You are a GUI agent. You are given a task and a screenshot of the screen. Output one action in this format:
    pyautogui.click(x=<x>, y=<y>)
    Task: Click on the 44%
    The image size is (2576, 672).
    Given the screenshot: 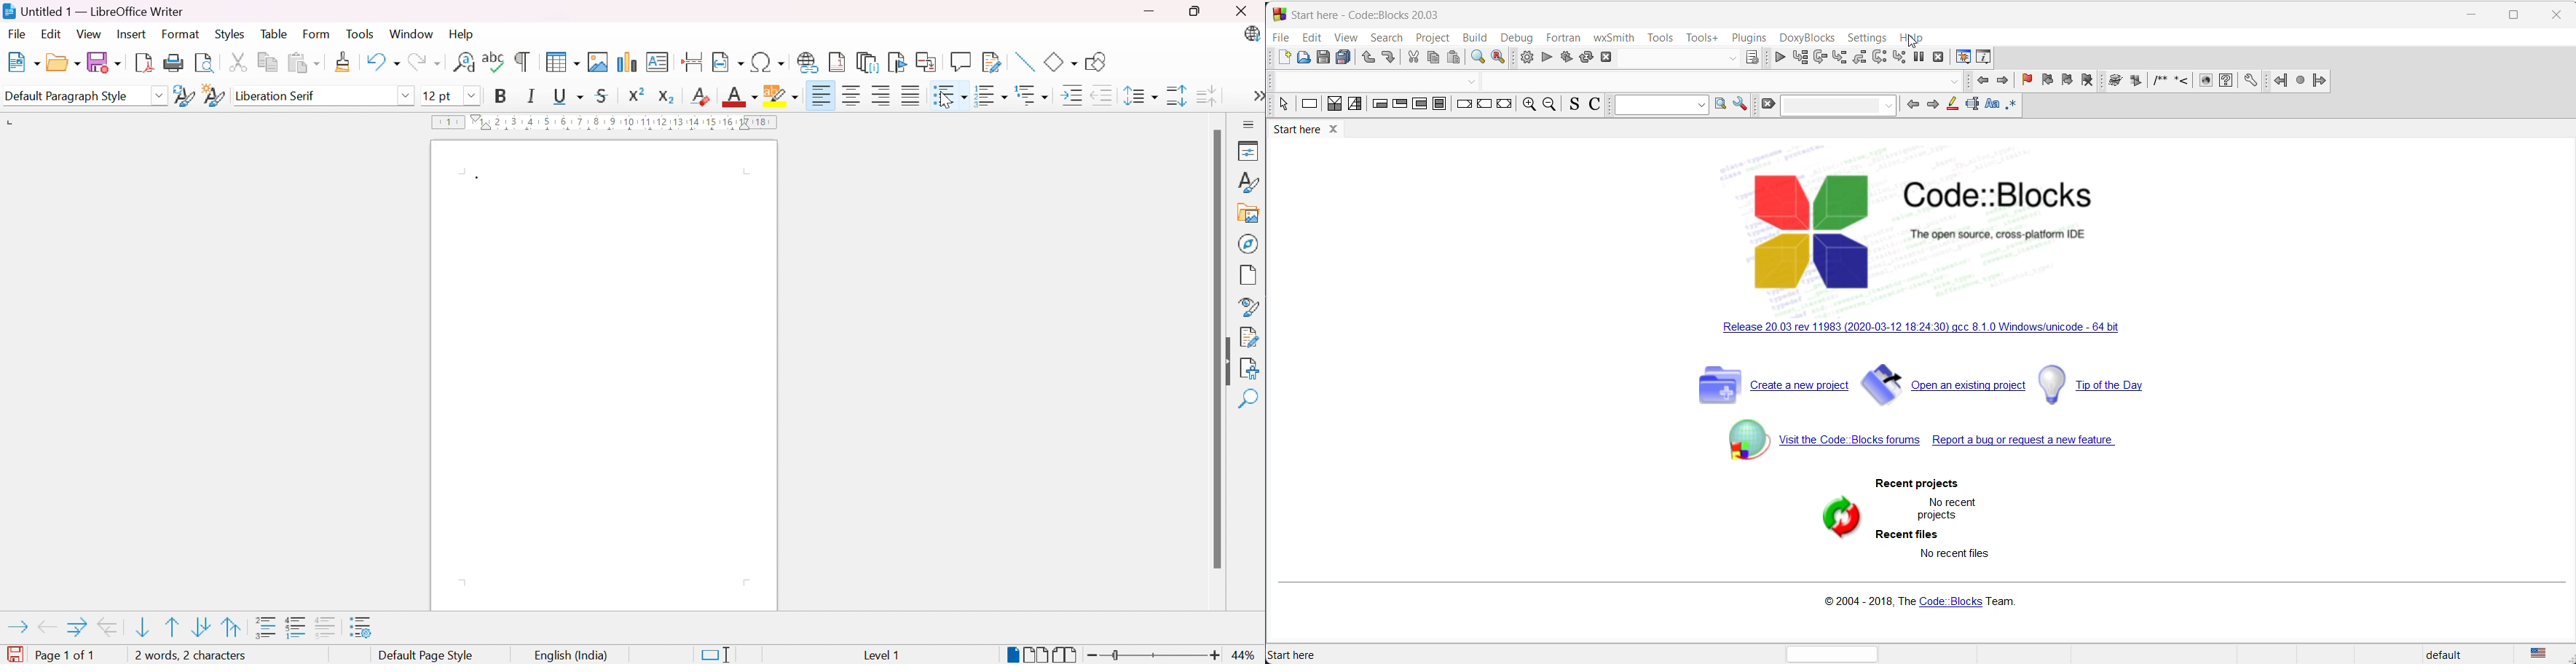 What is the action you would take?
    pyautogui.click(x=1247, y=657)
    